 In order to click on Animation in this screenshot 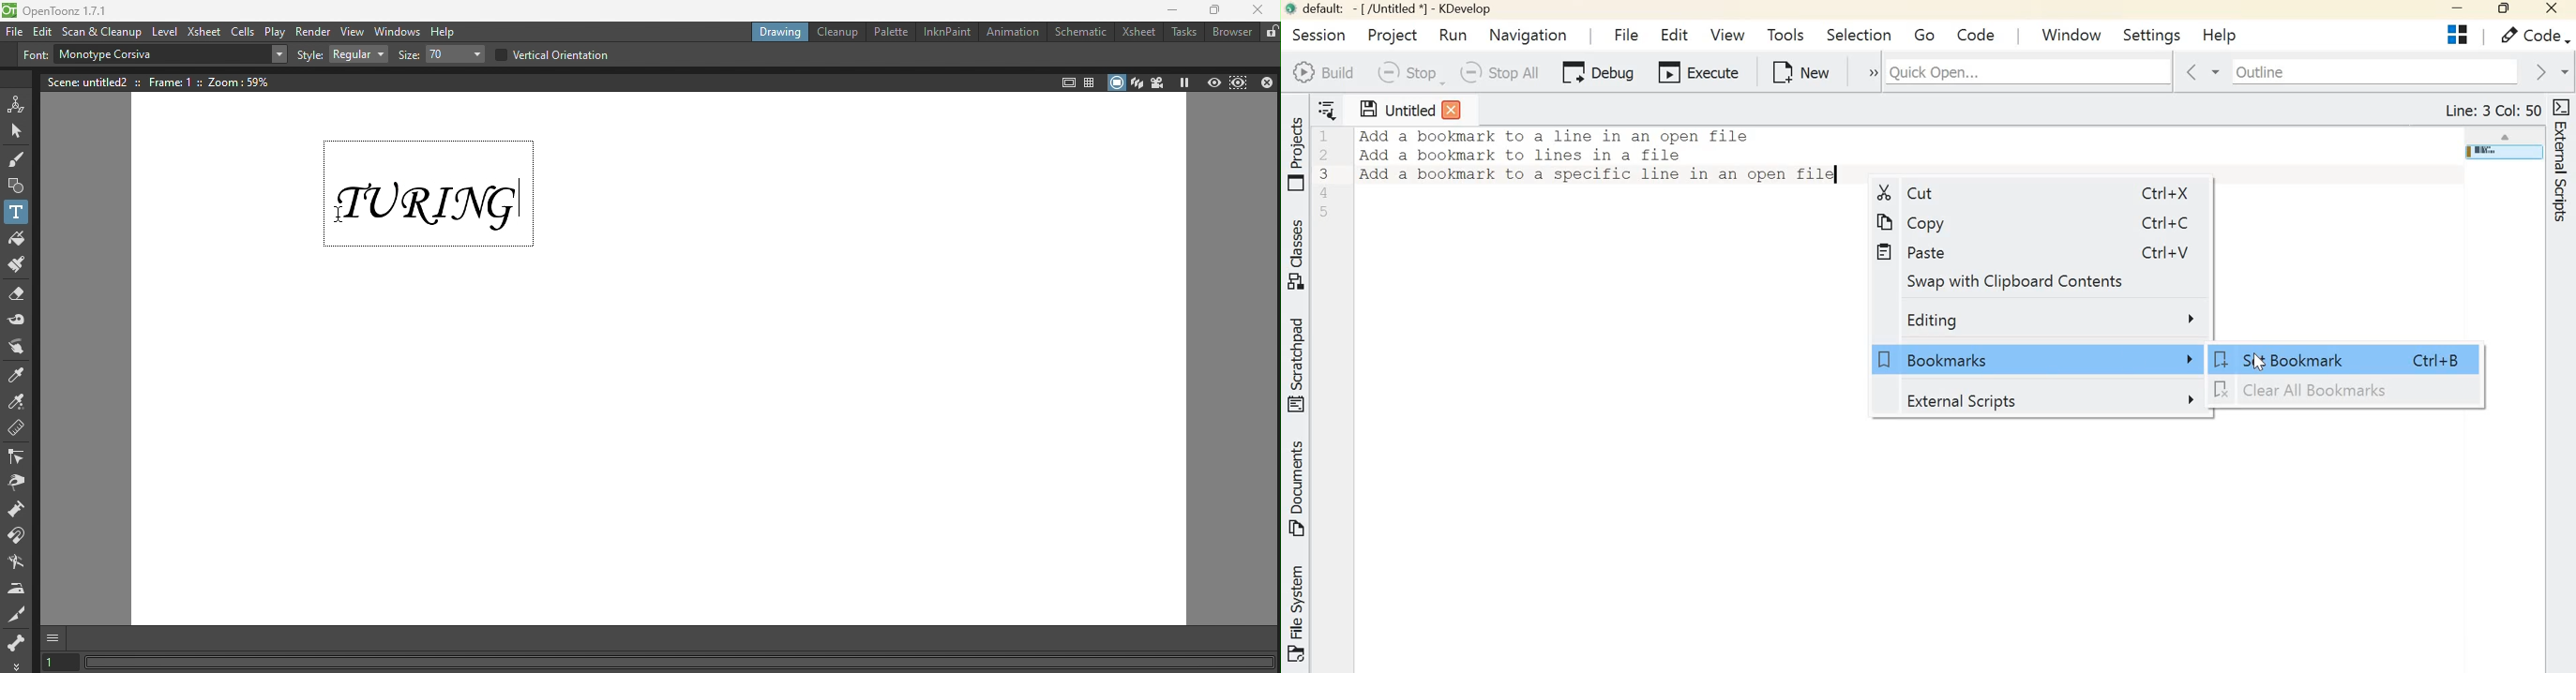, I will do `click(1015, 32)`.